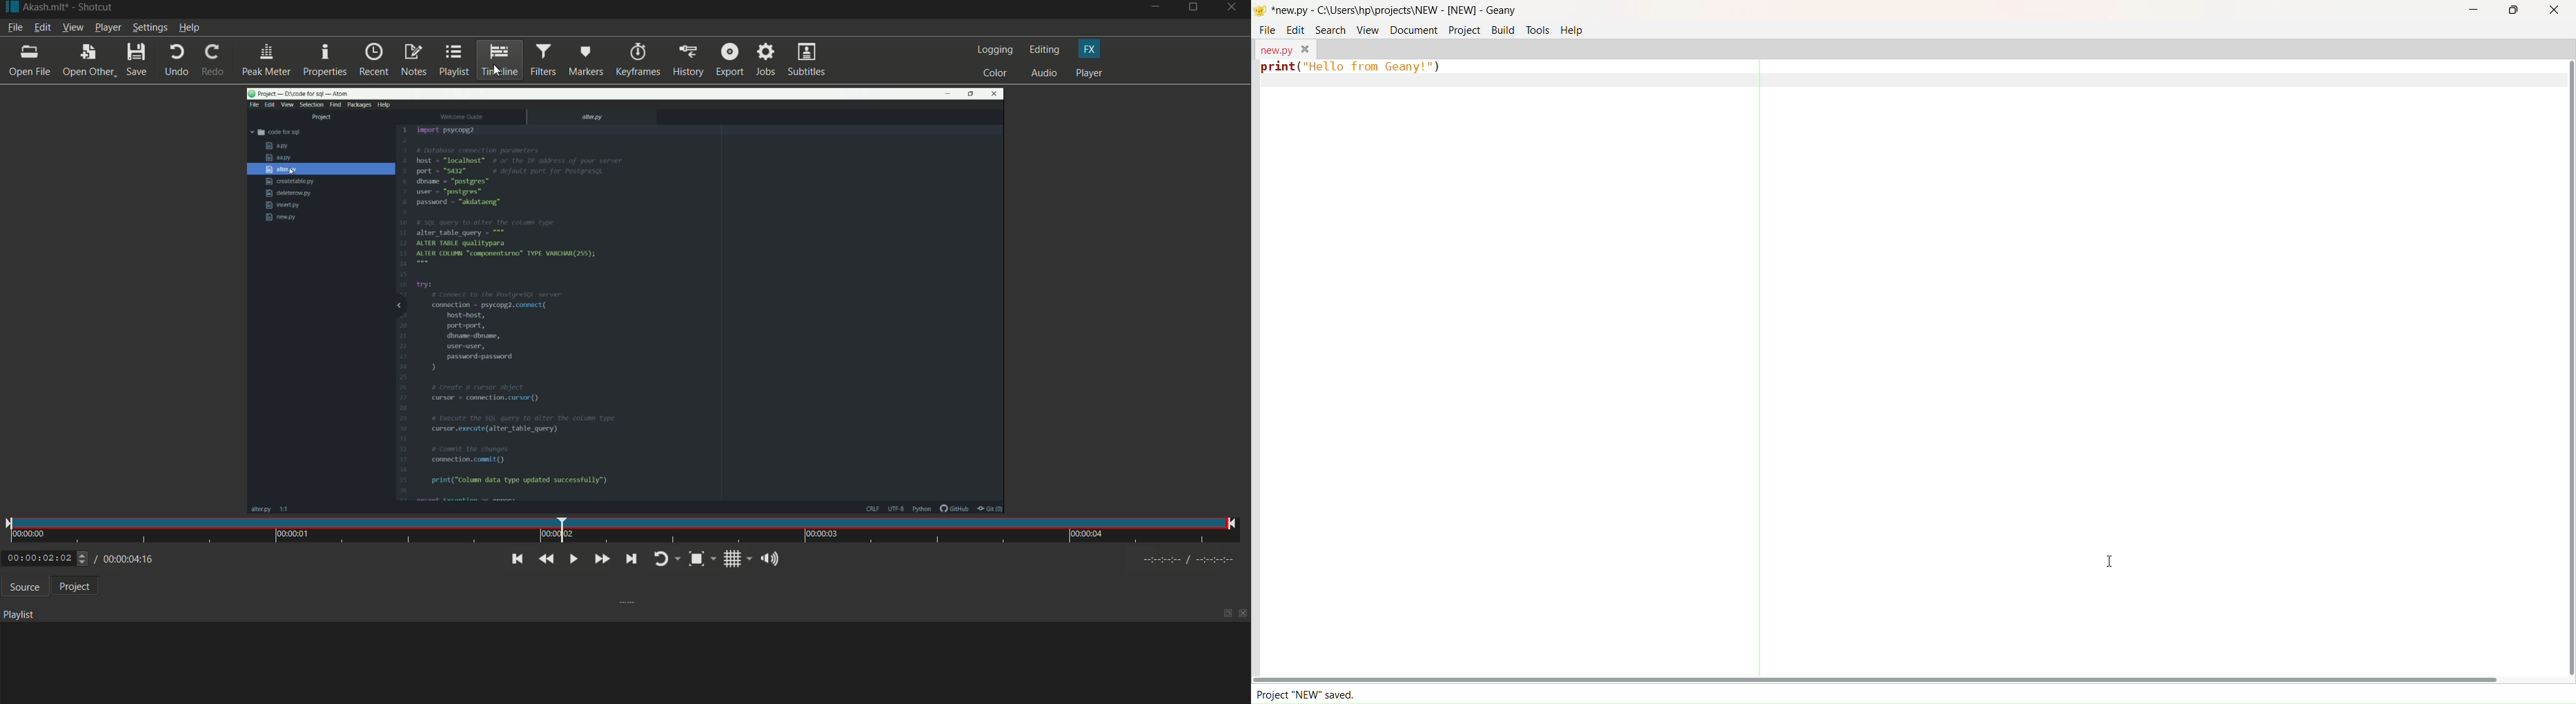 The height and width of the screenshot is (728, 2576). What do you see at coordinates (149, 27) in the screenshot?
I see `settings menu` at bounding box center [149, 27].